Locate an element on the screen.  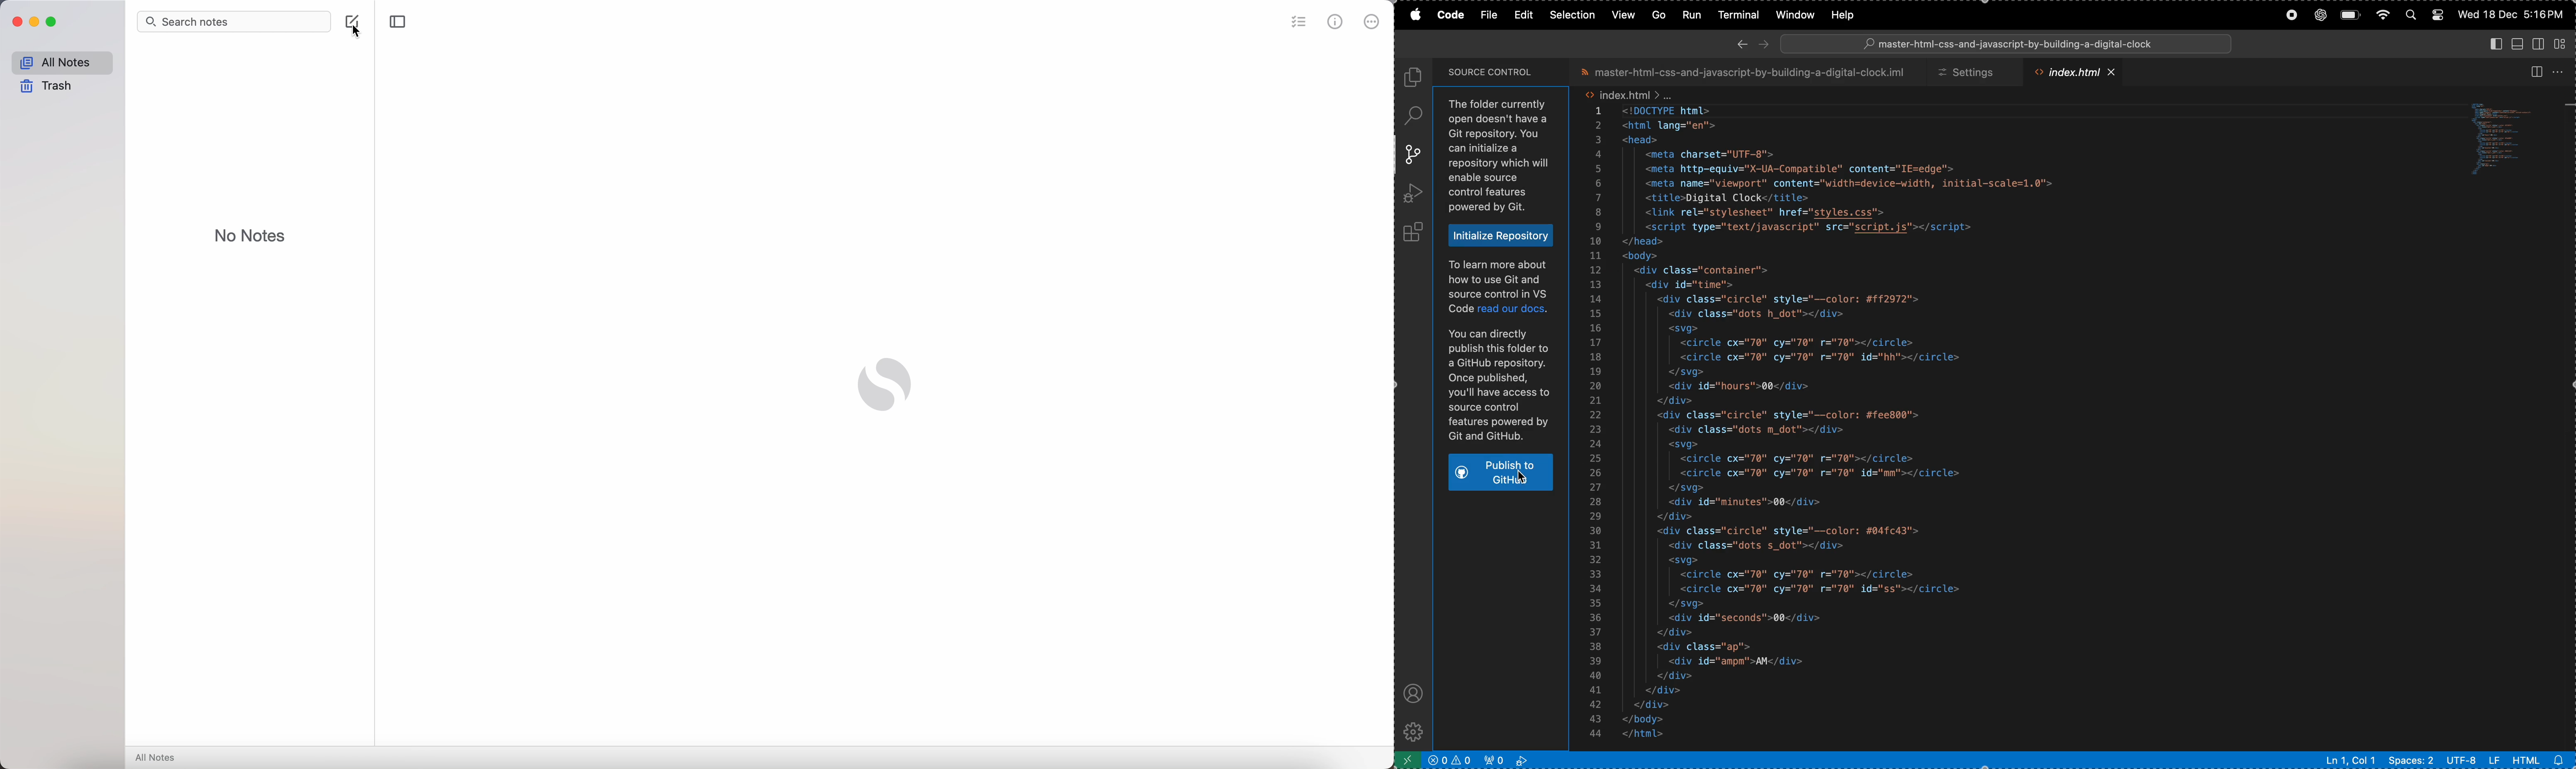
<div id="ti
time"> is located at coordinates (1697, 285).